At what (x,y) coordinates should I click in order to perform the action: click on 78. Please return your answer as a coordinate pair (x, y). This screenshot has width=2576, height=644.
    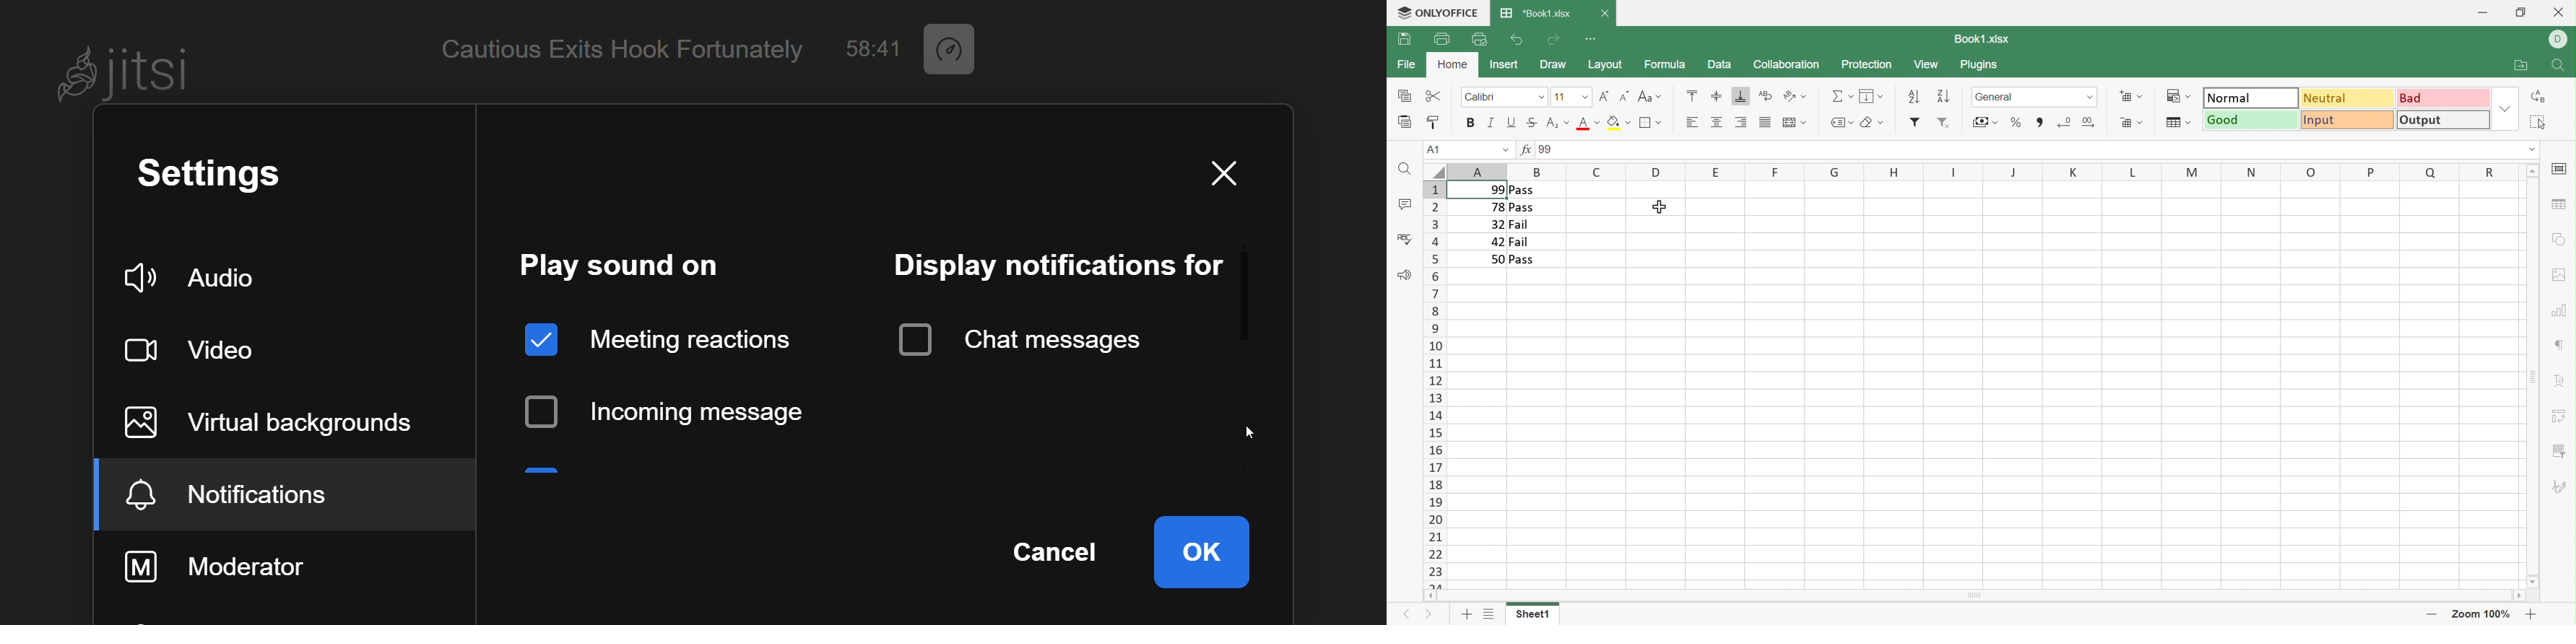
    Looking at the image, I should click on (1496, 208).